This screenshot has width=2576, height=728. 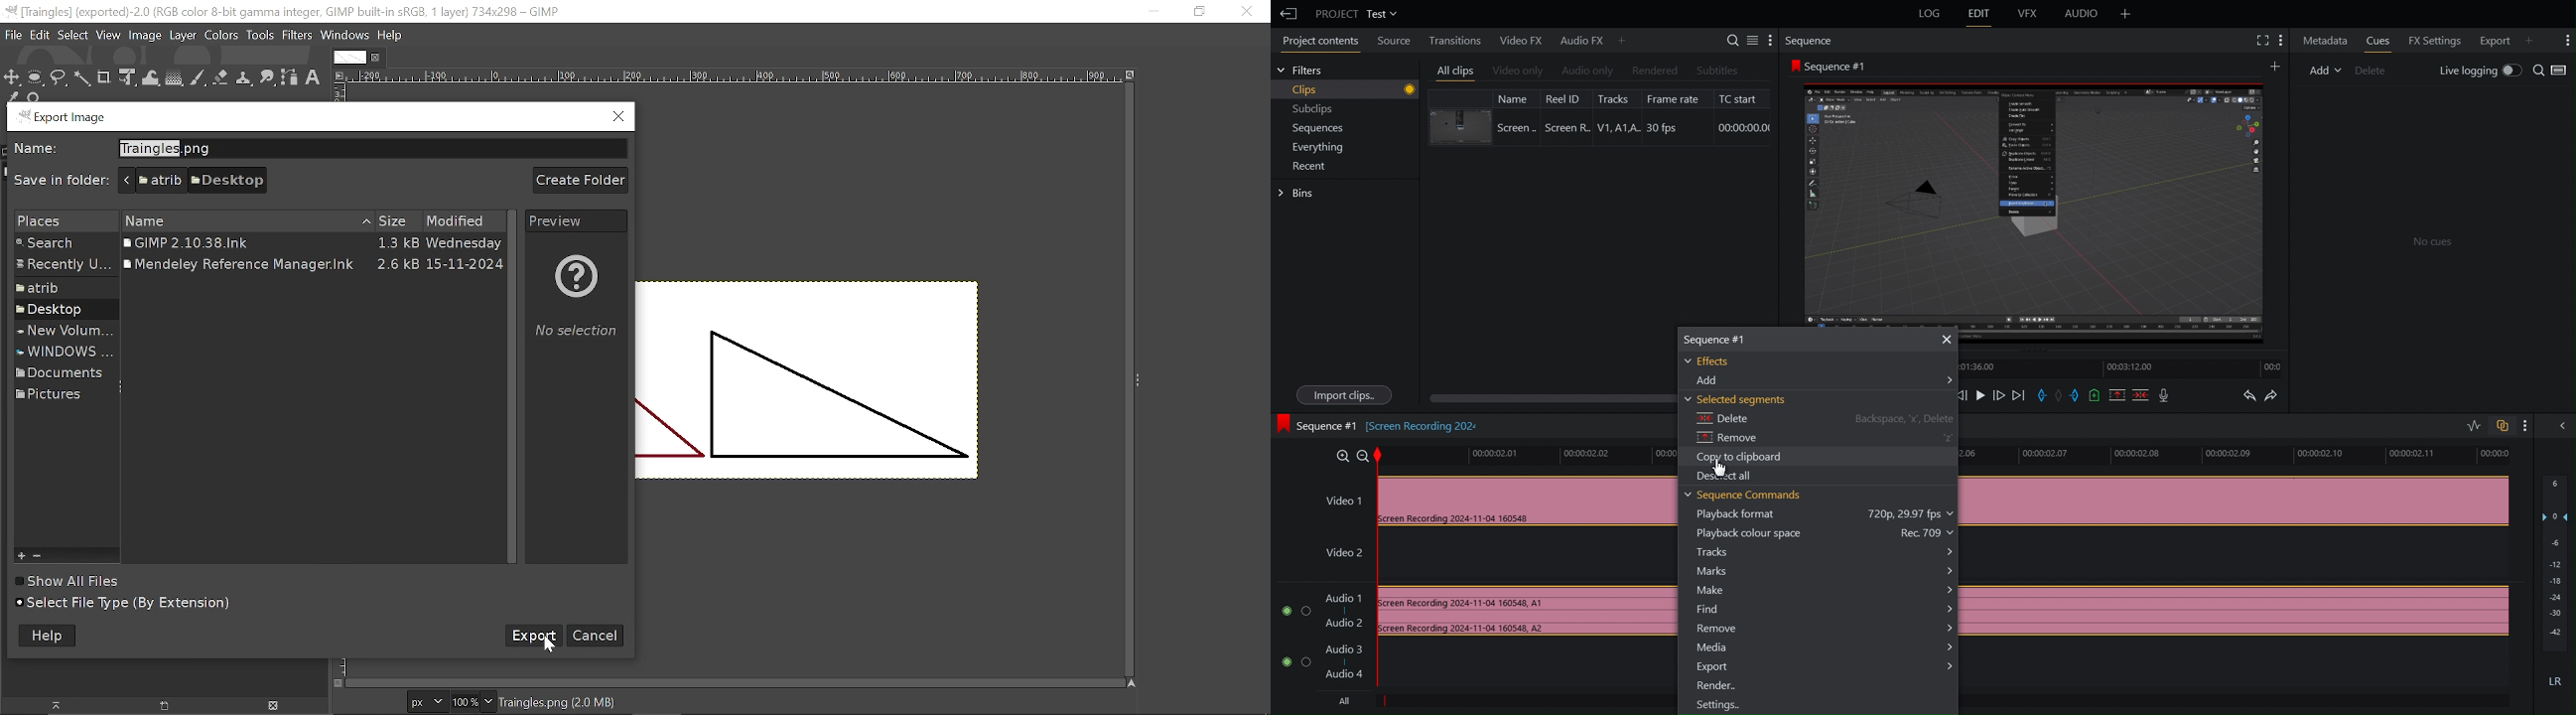 I want to click on Colors, so click(x=222, y=37).